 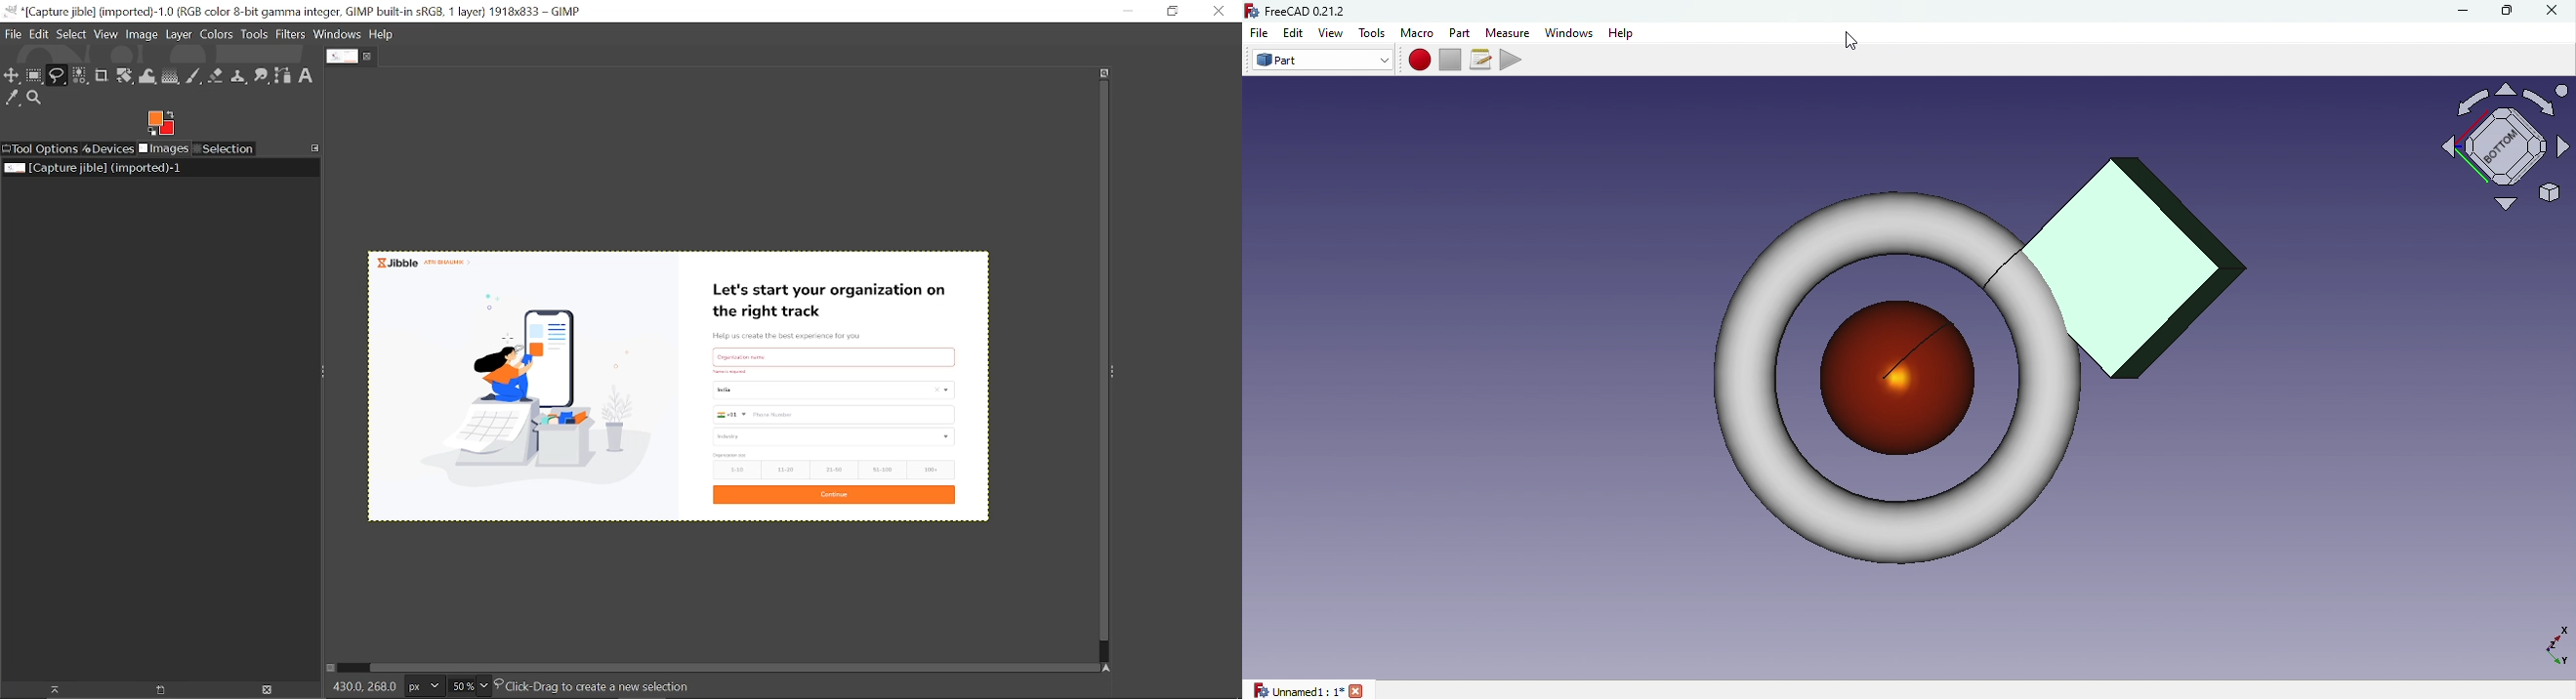 I want to click on Select by color, so click(x=80, y=77).